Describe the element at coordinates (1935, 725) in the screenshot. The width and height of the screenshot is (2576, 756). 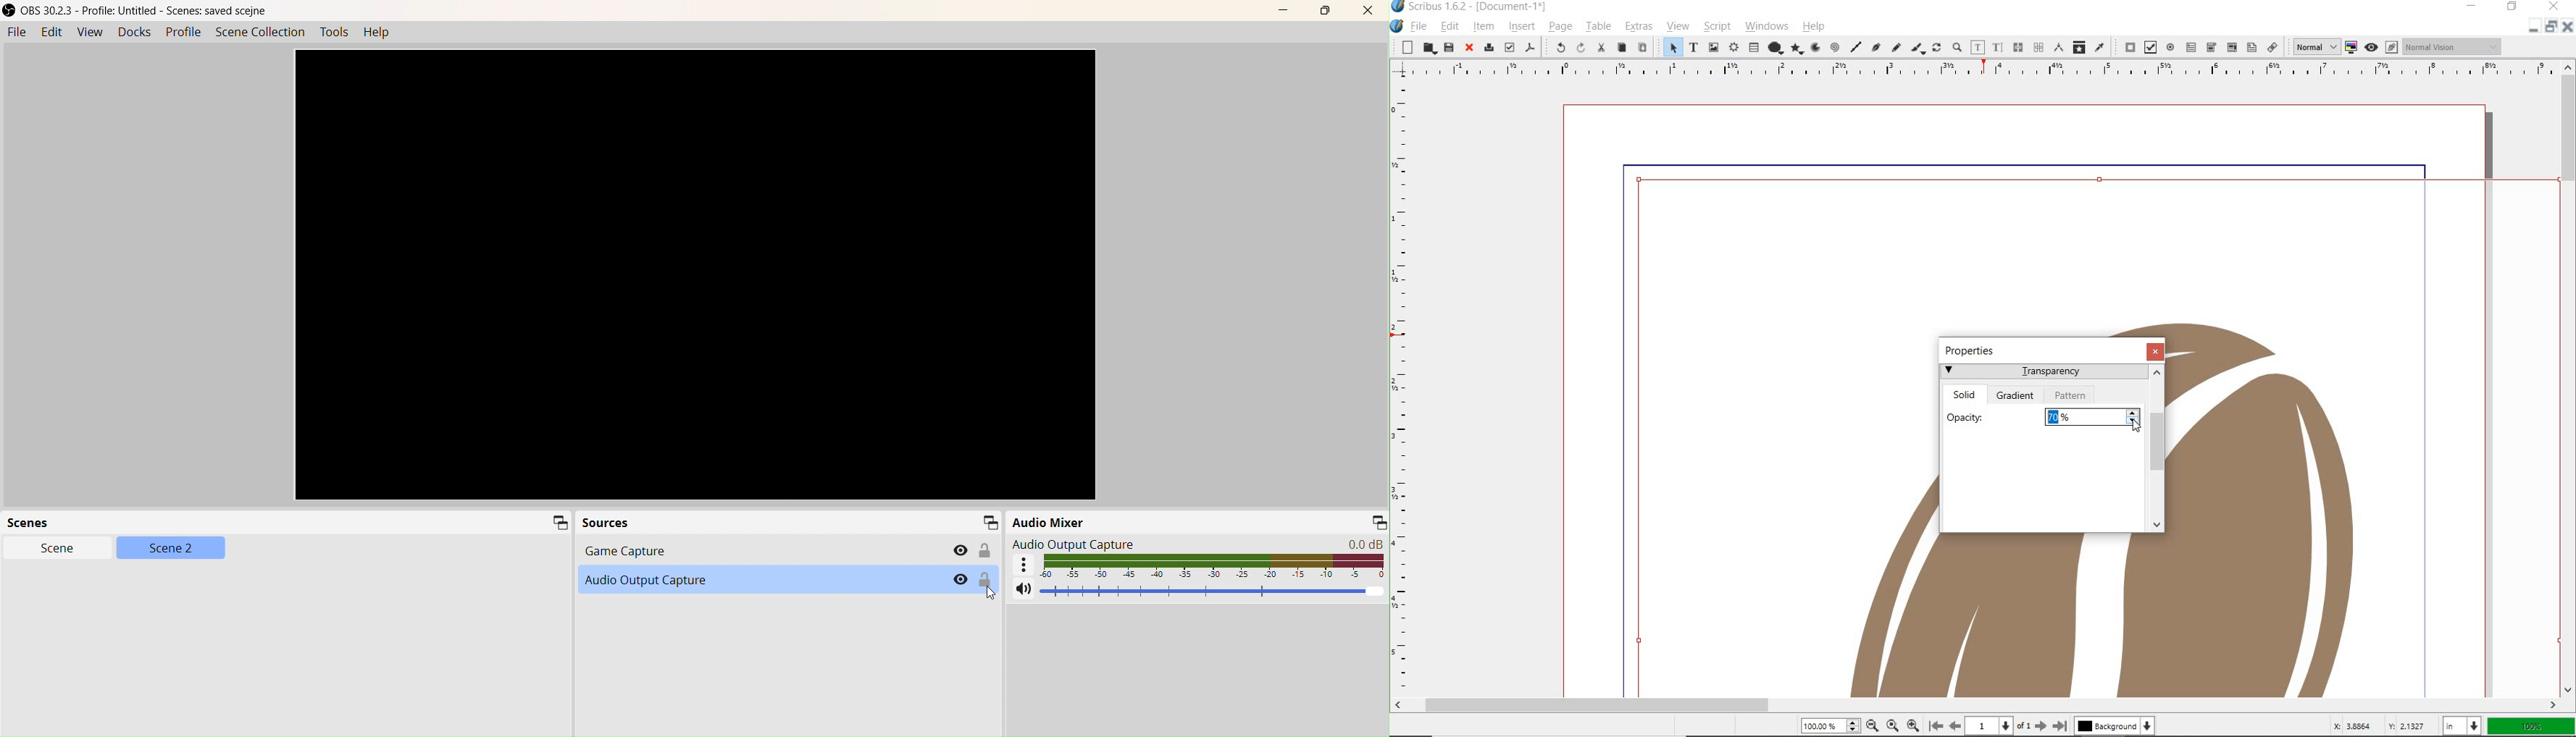
I see `First Page` at that location.